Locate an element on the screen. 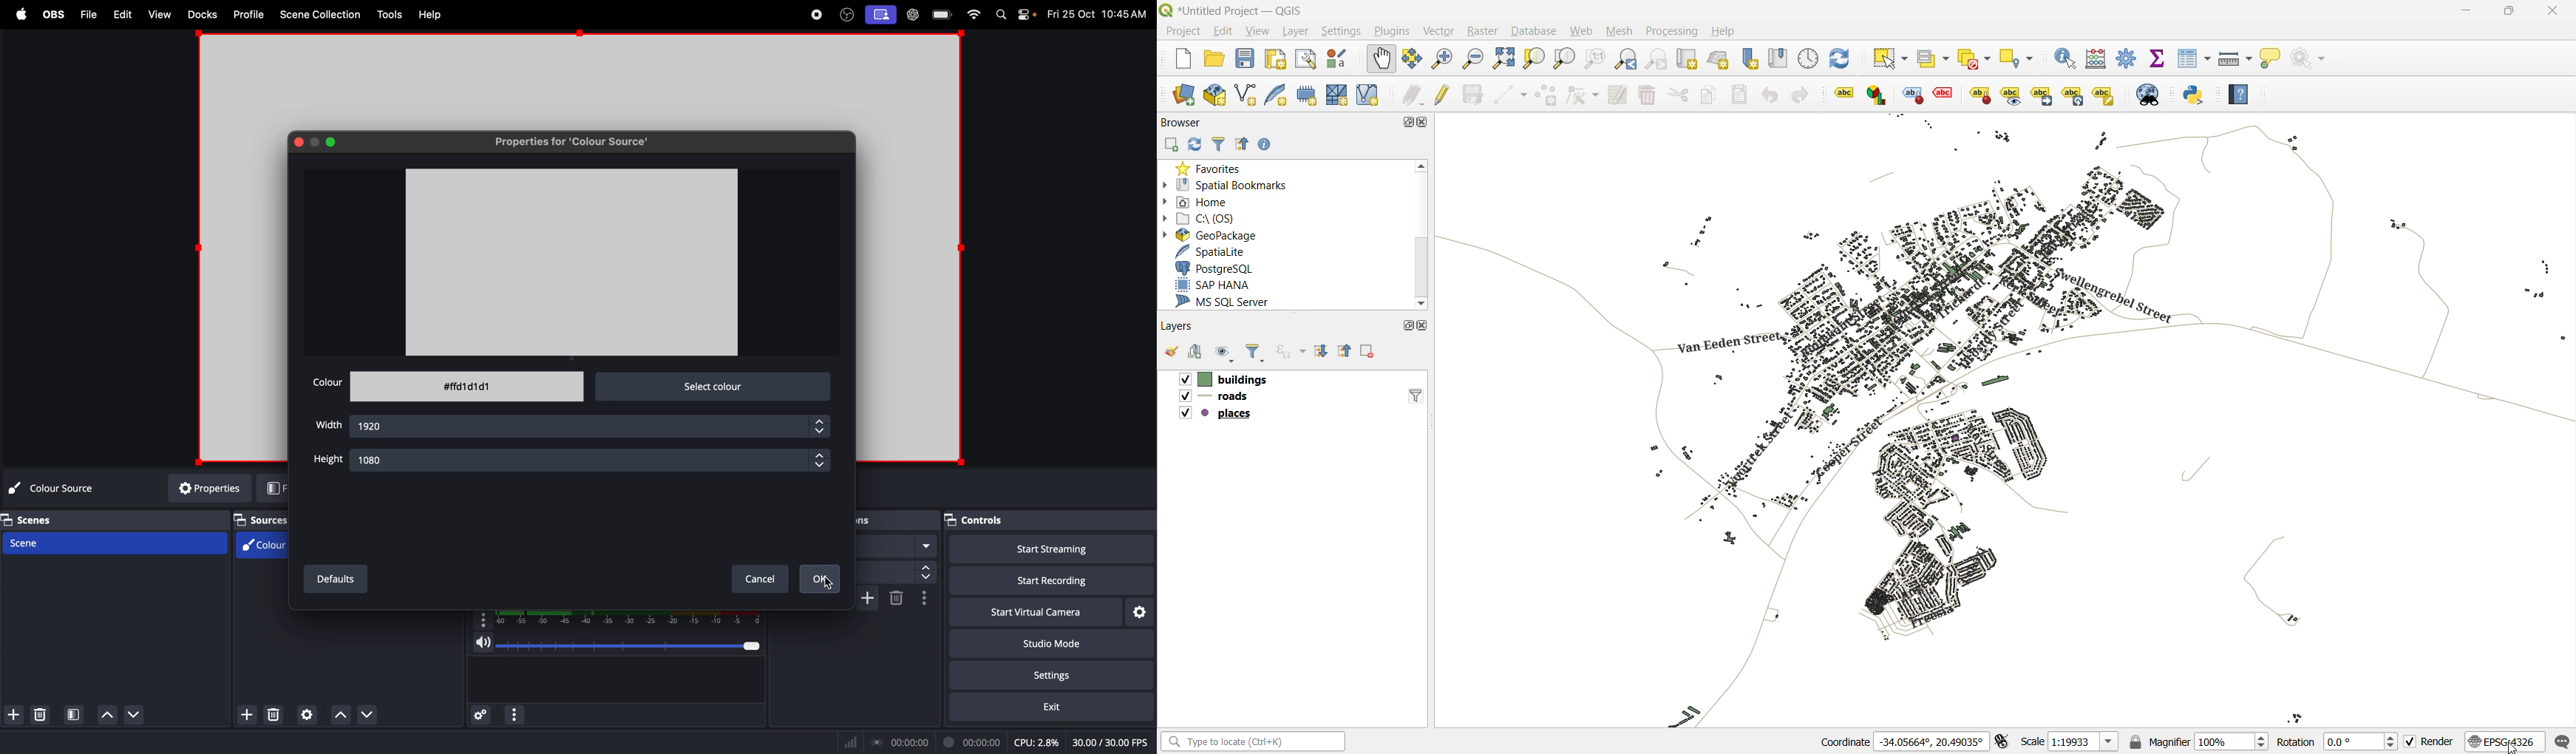  sap hana is located at coordinates (1228, 285).